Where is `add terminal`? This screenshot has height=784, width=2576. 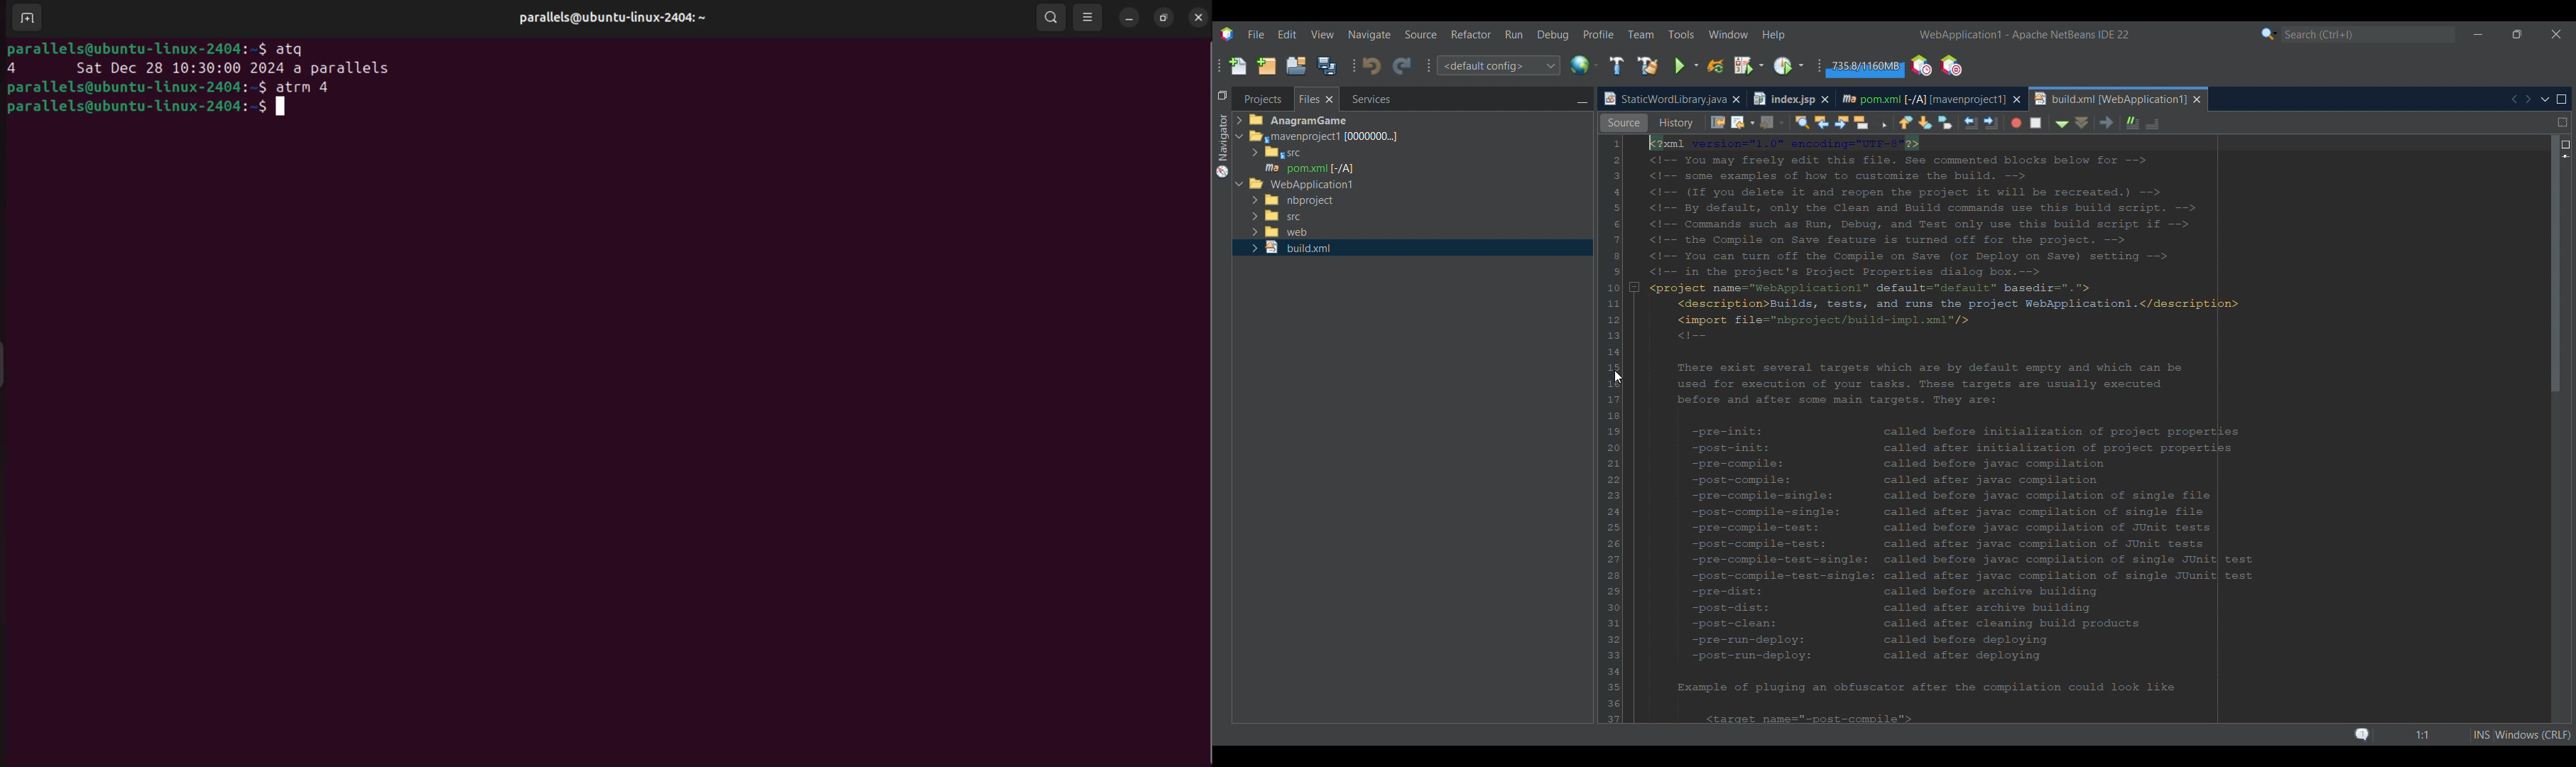
add terminal is located at coordinates (26, 20).